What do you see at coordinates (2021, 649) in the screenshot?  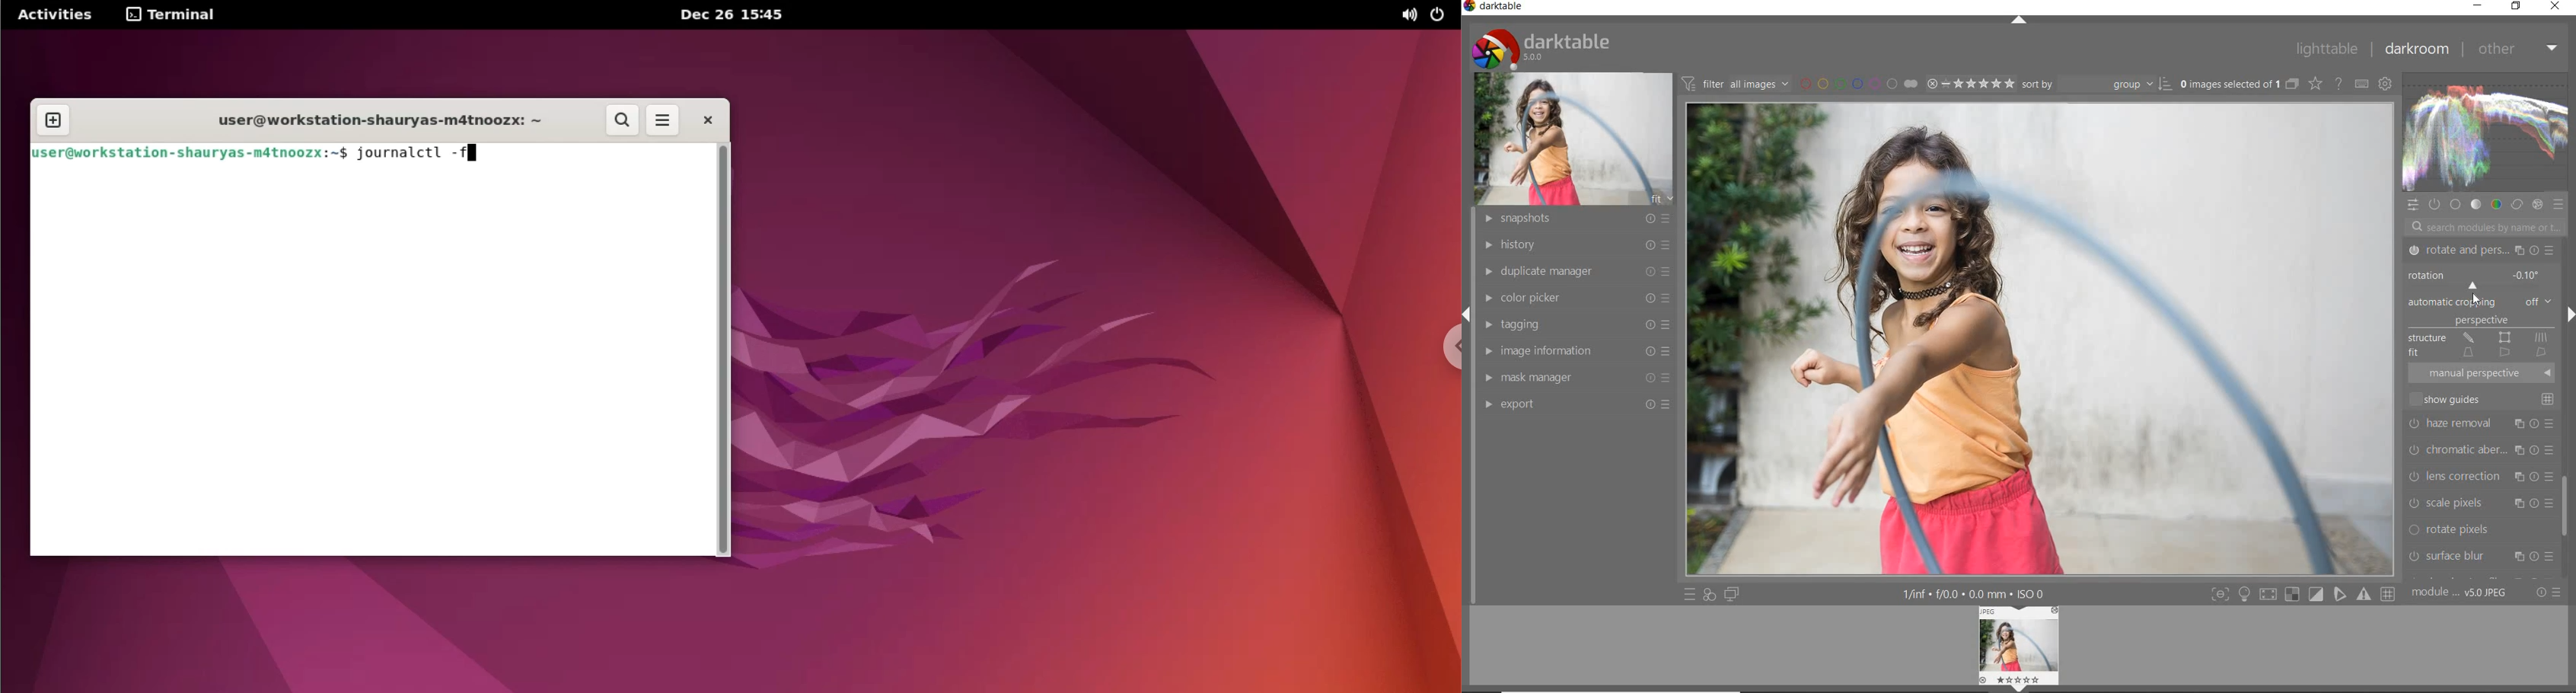 I see `image preview` at bounding box center [2021, 649].